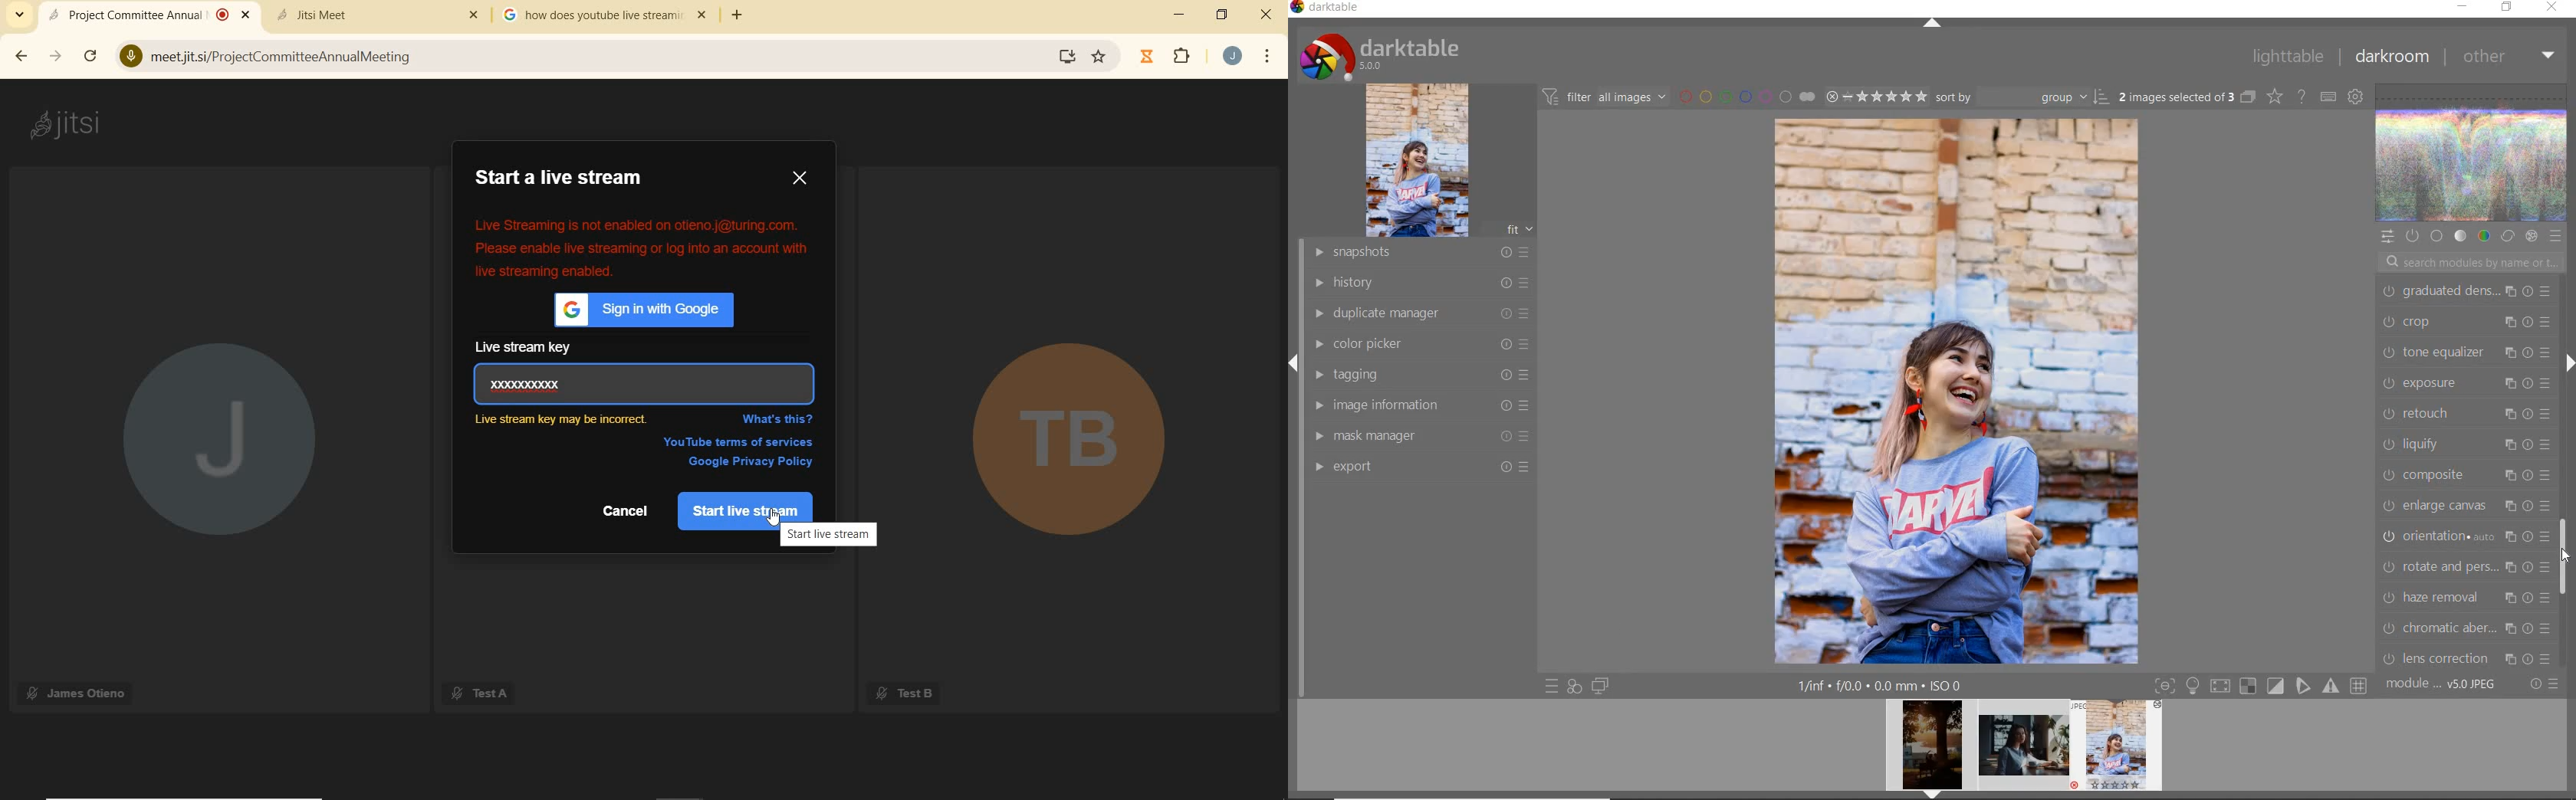 This screenshot has width=2576, height=812. What do you see at coordinates (1271, 56) in the screenshot?
I see `customize google chrome` at bounding box center [1271, 56].